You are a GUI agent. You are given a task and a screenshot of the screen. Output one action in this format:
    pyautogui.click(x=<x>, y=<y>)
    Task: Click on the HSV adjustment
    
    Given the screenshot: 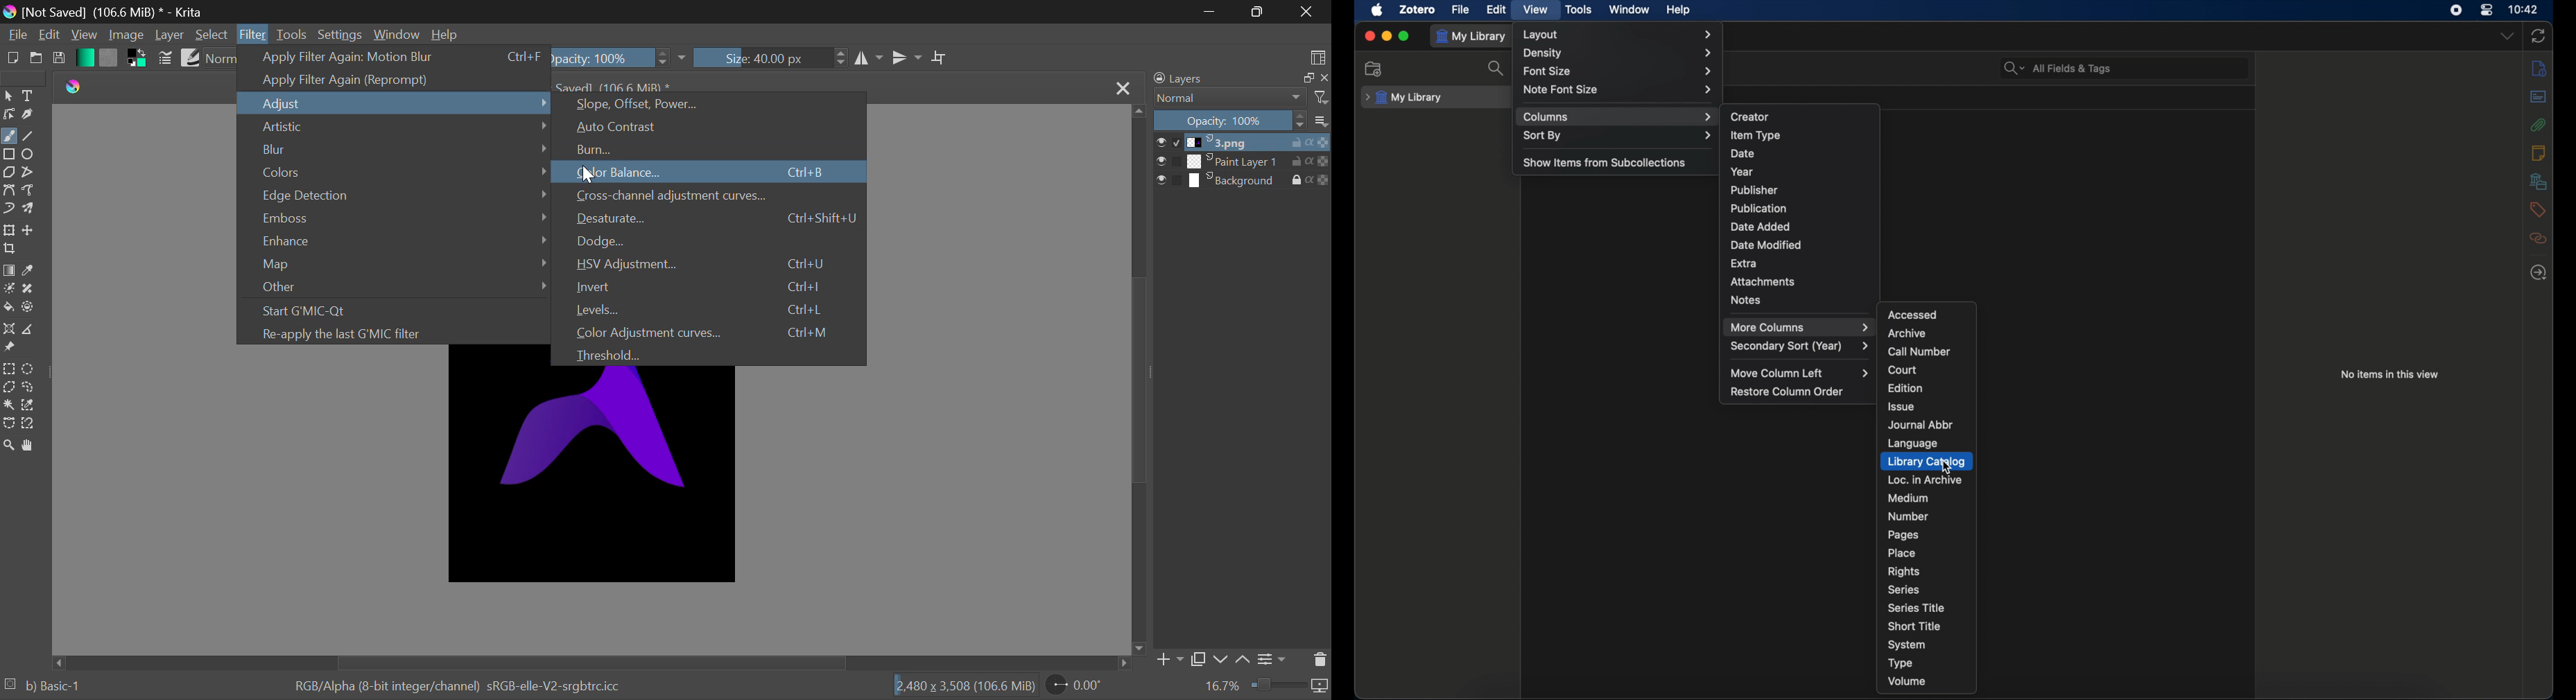 What is the action you would take?
    pyautogui.click(x=713, y=265)
    